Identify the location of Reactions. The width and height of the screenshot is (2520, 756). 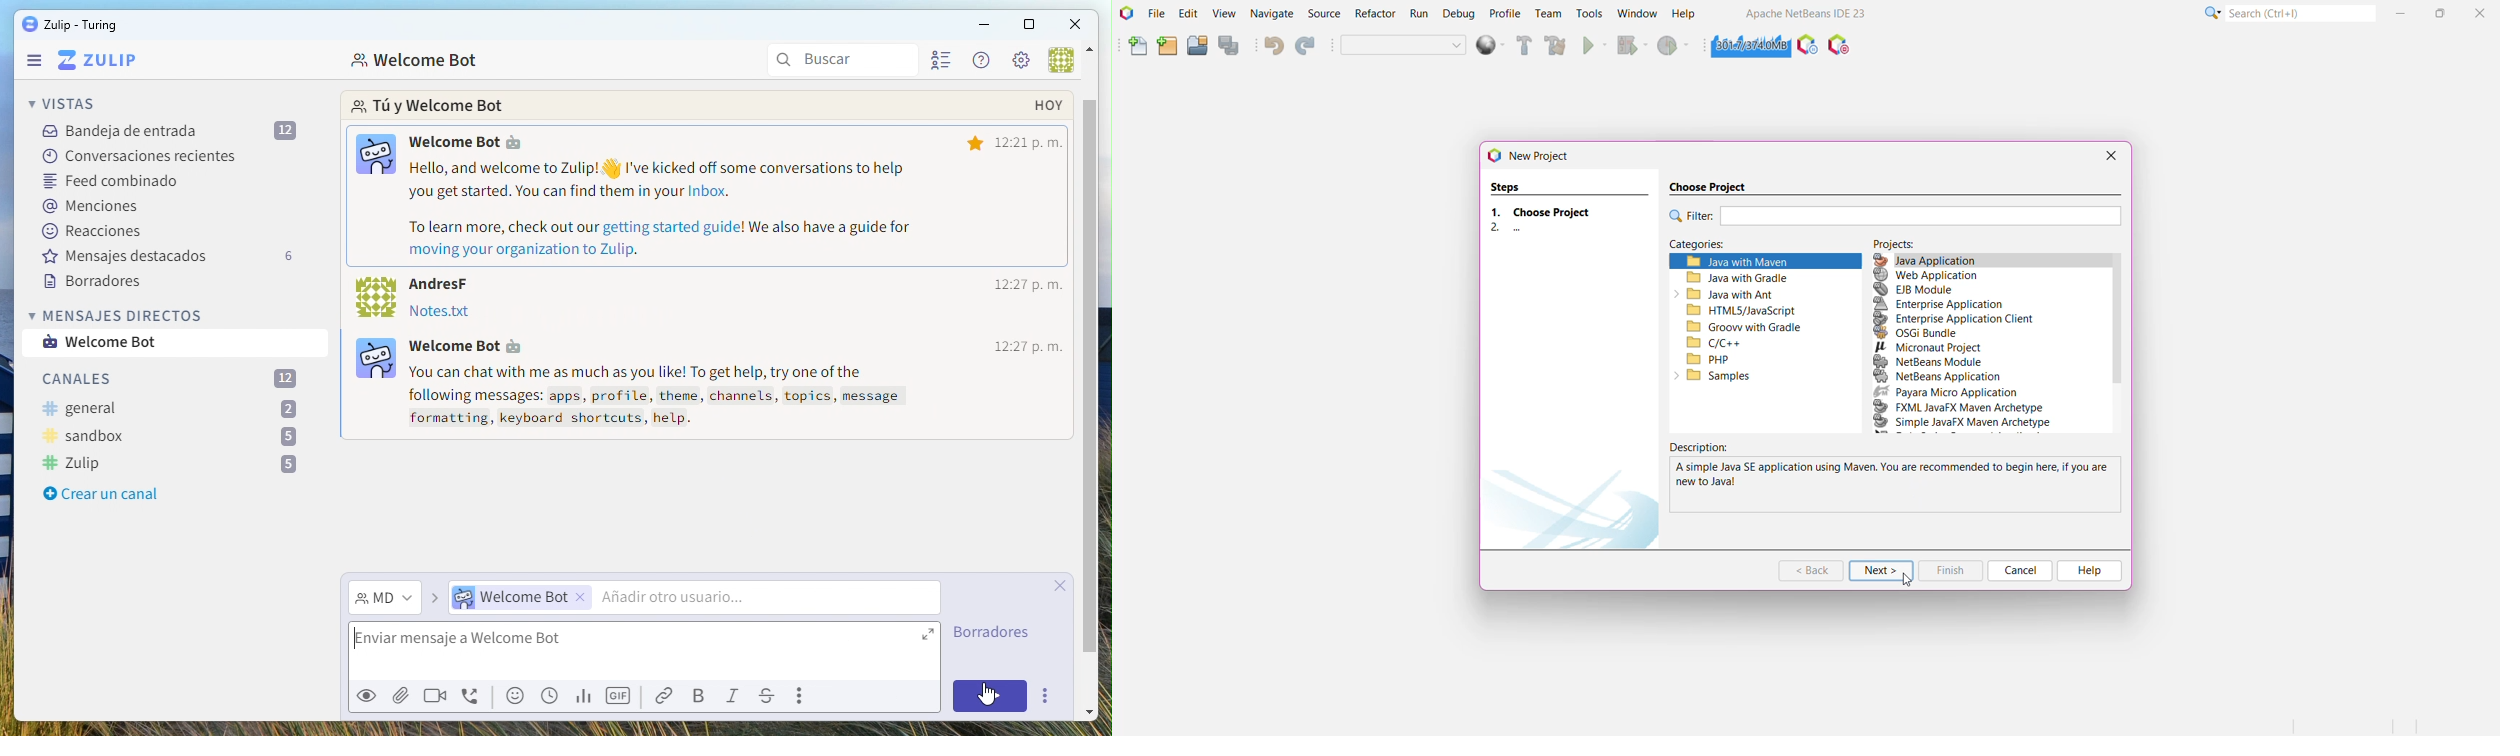
(98, 230).